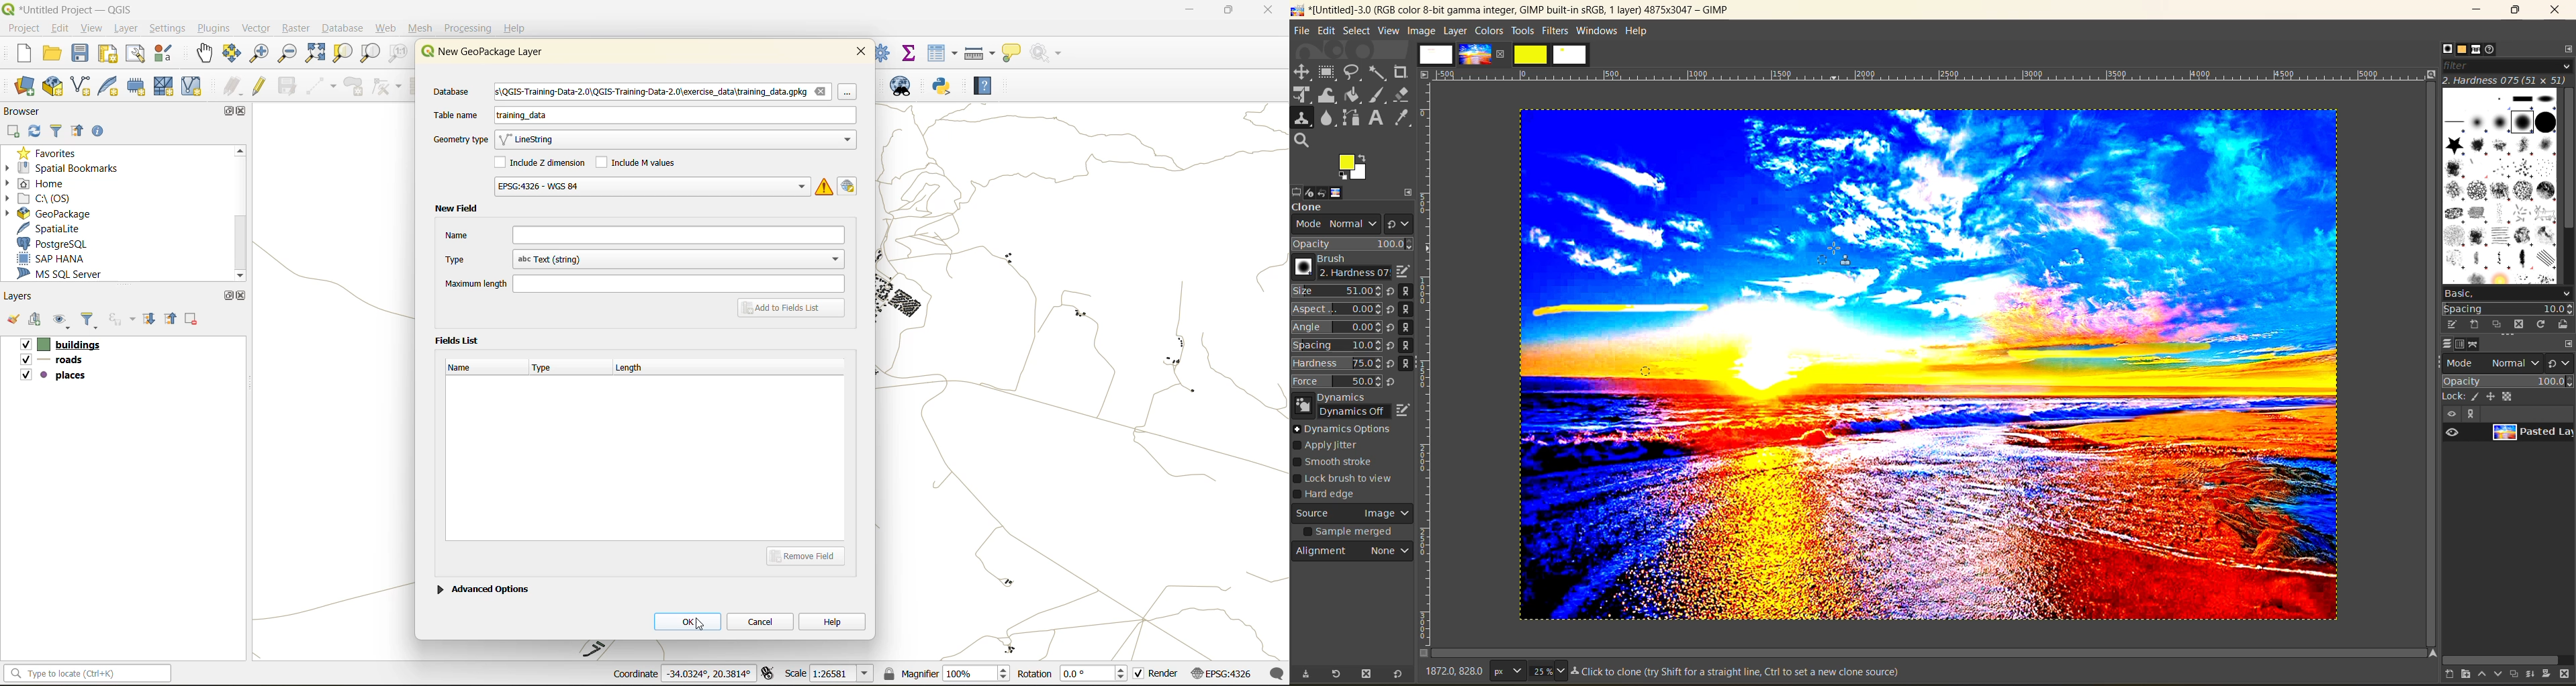 The image size is (2576, 700). I want to click on expand, so click(2469, 414).